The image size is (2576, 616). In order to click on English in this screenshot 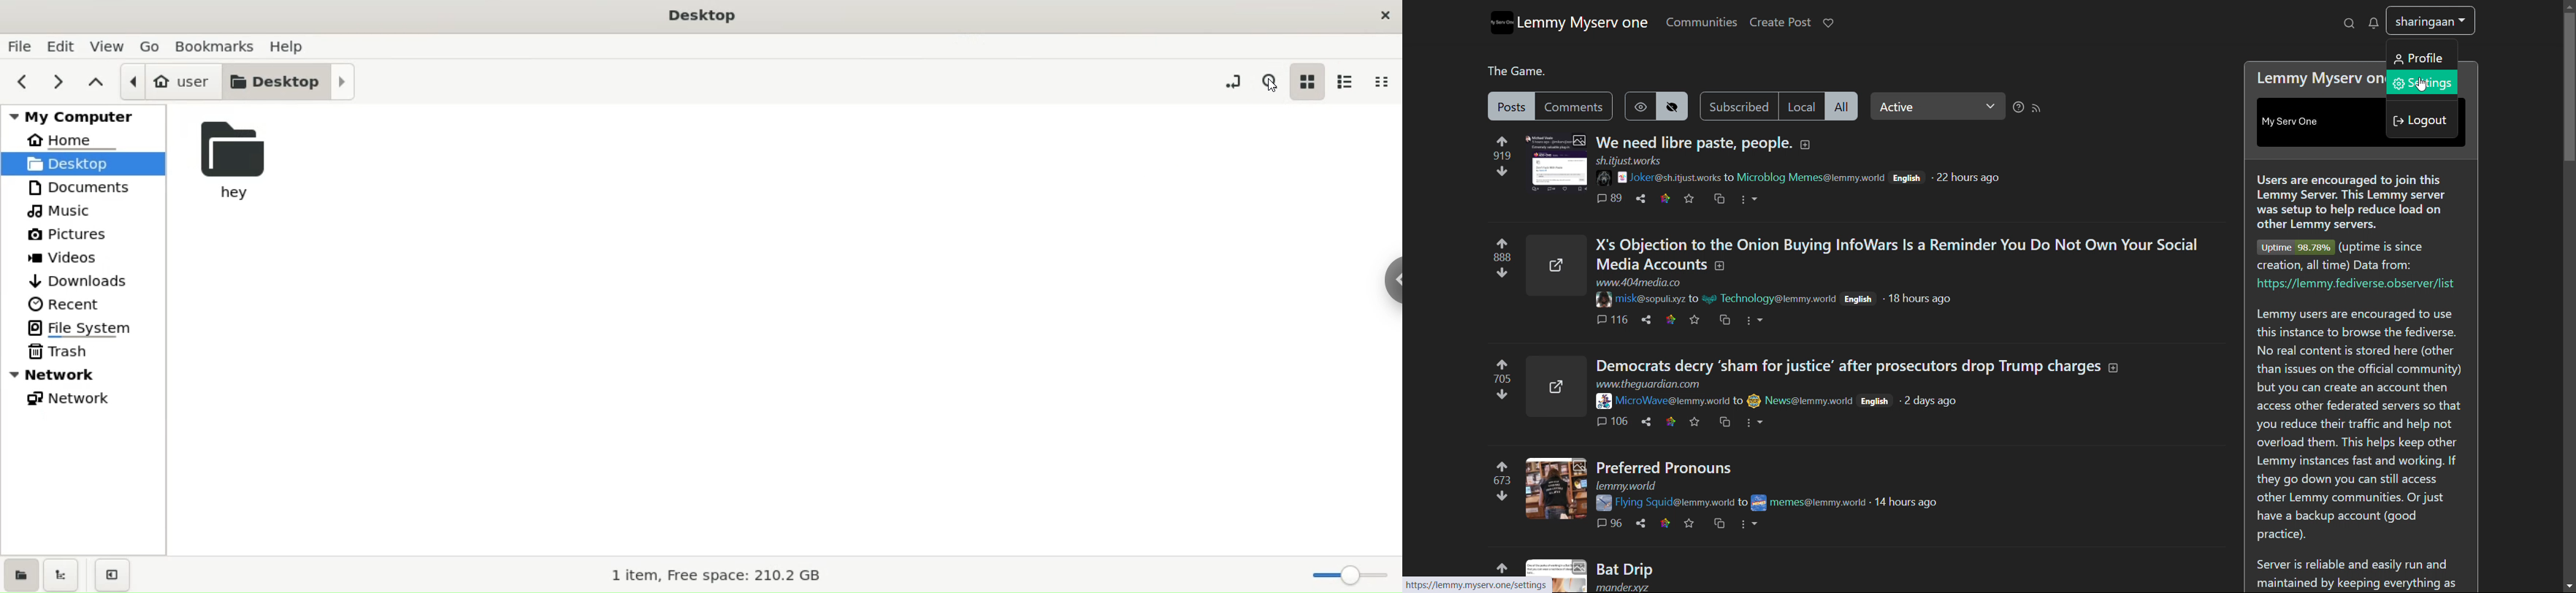, I will do `click(1876, 402)`.